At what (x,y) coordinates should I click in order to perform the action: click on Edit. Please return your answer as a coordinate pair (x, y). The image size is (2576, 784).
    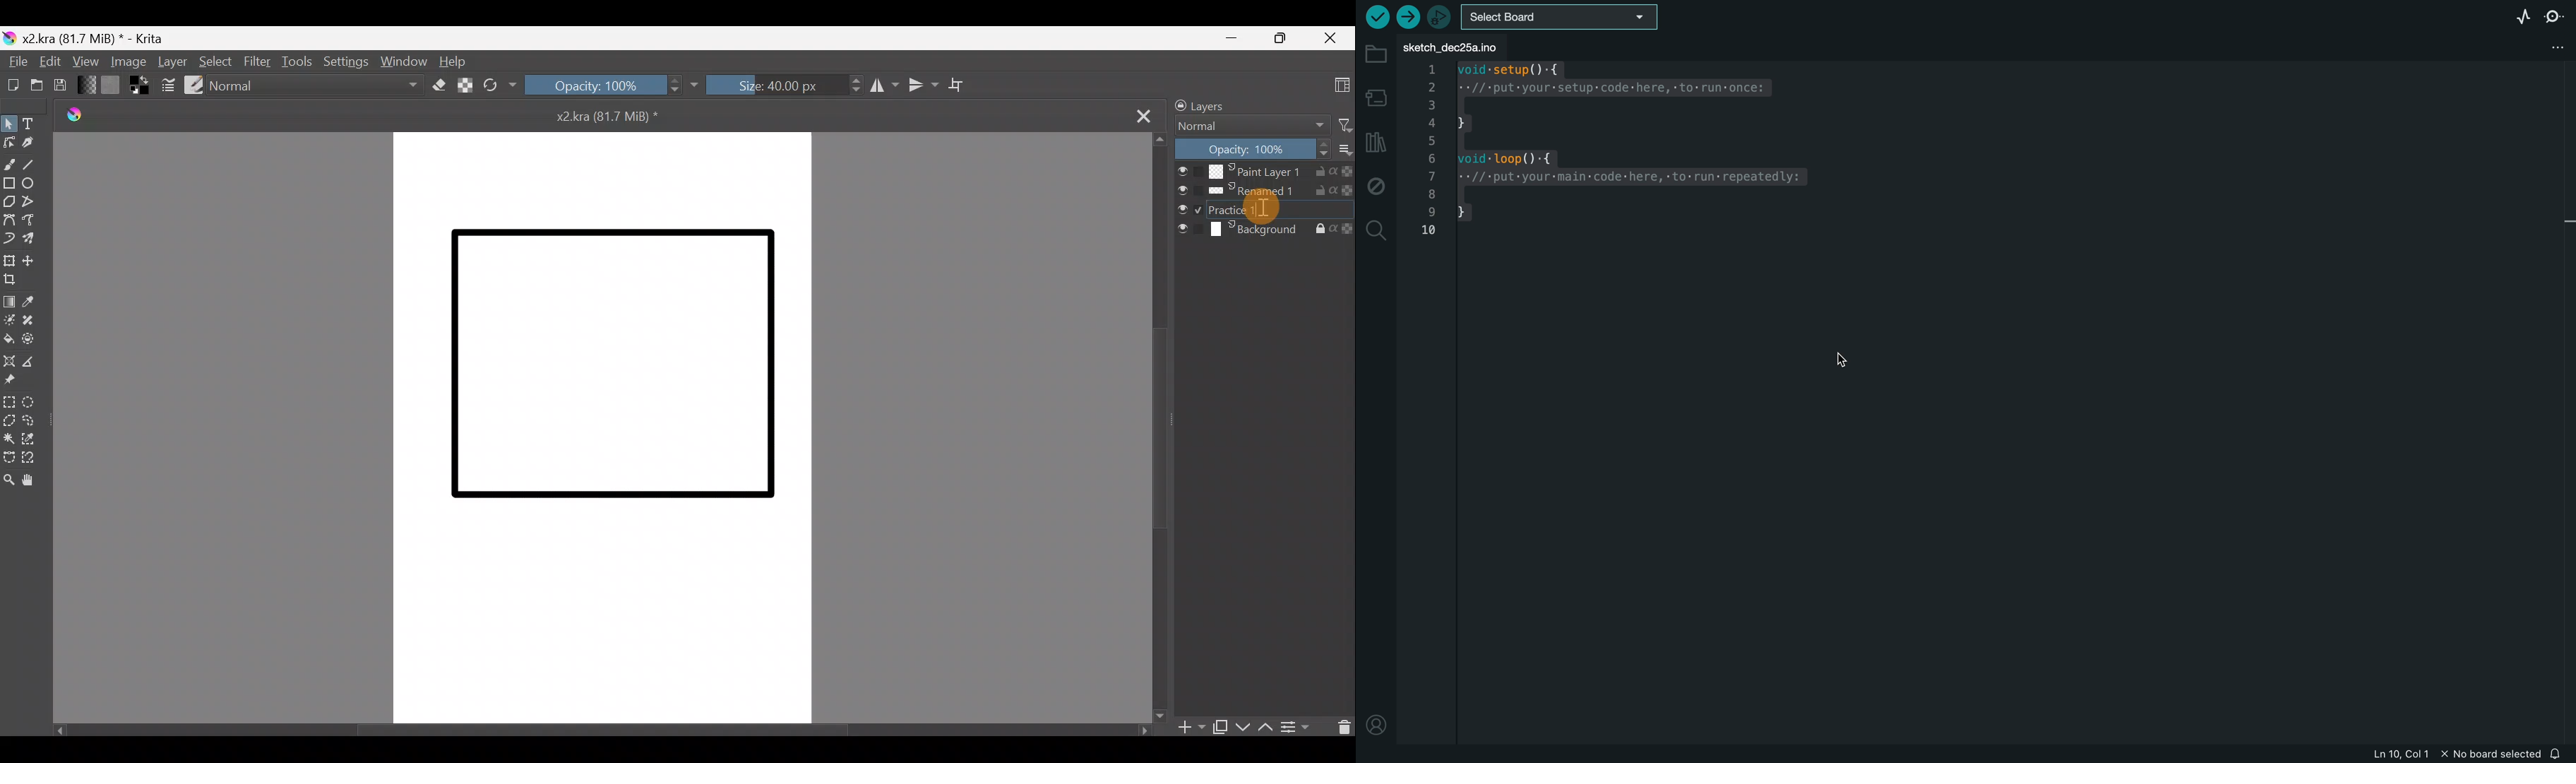
    Looking at the image, I should click on (49, 61).